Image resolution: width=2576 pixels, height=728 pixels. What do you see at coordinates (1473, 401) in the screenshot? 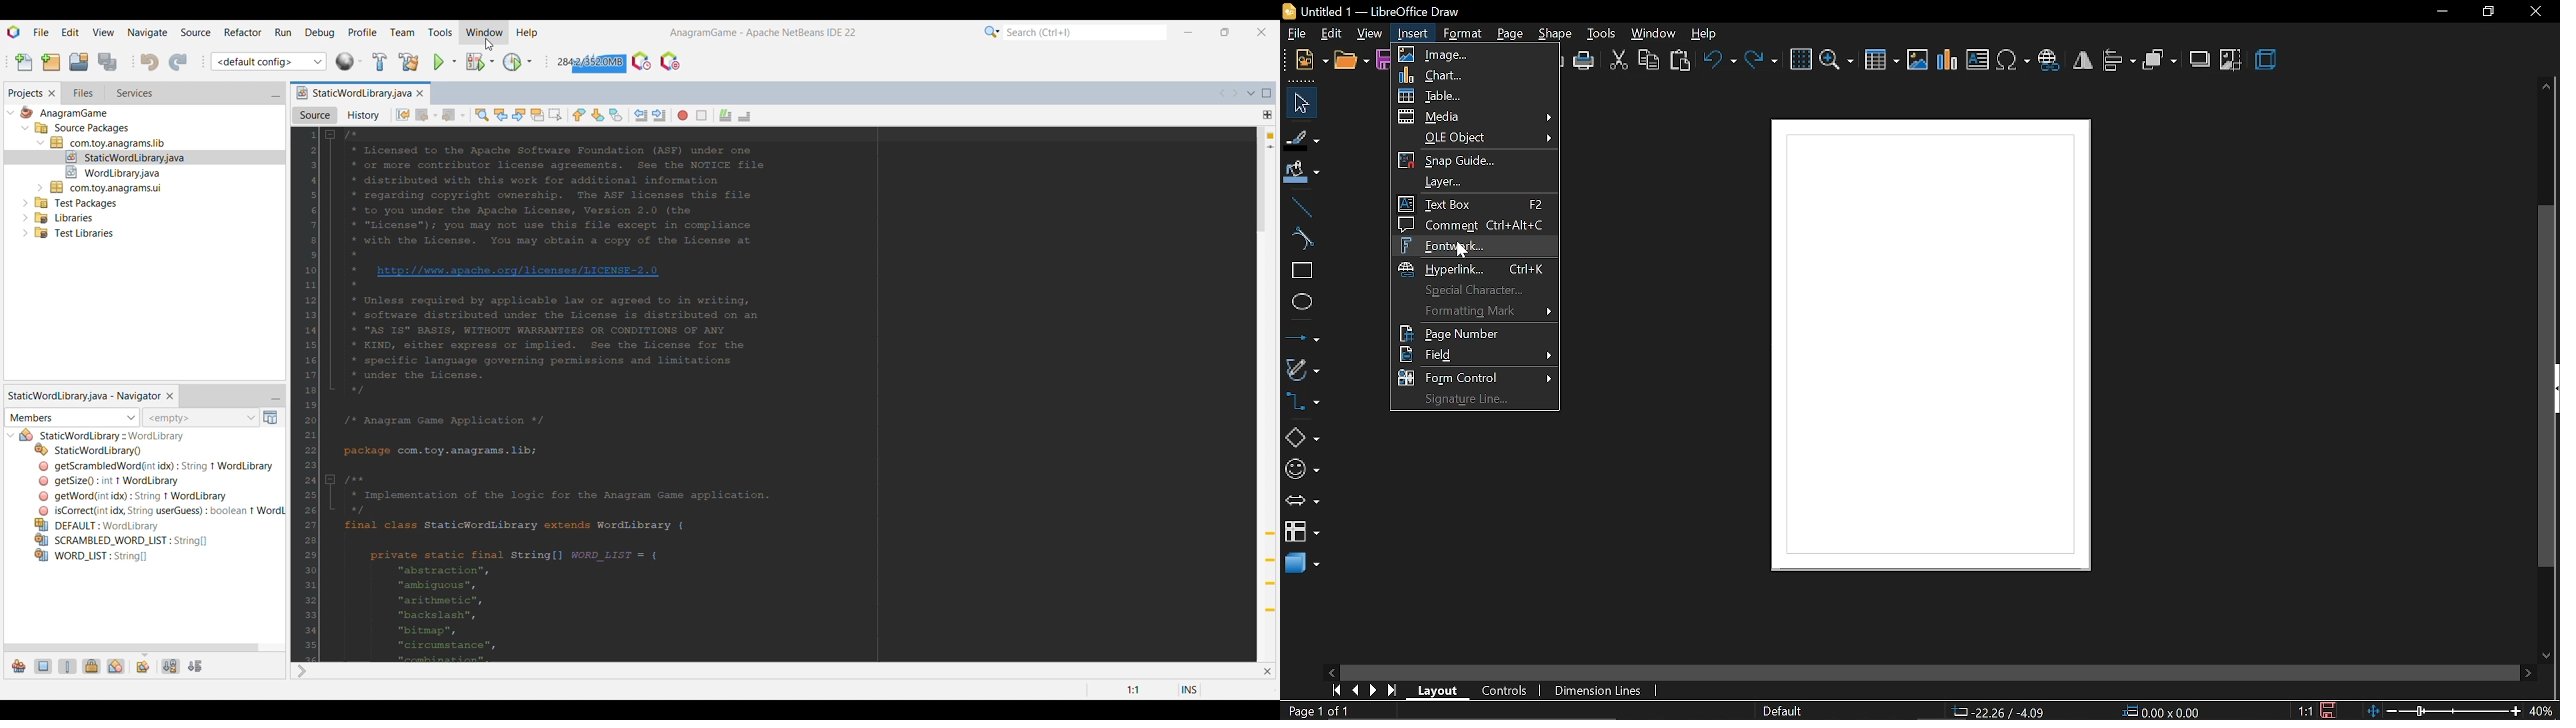
I see `signature line` at bounding box center [1473, 401].